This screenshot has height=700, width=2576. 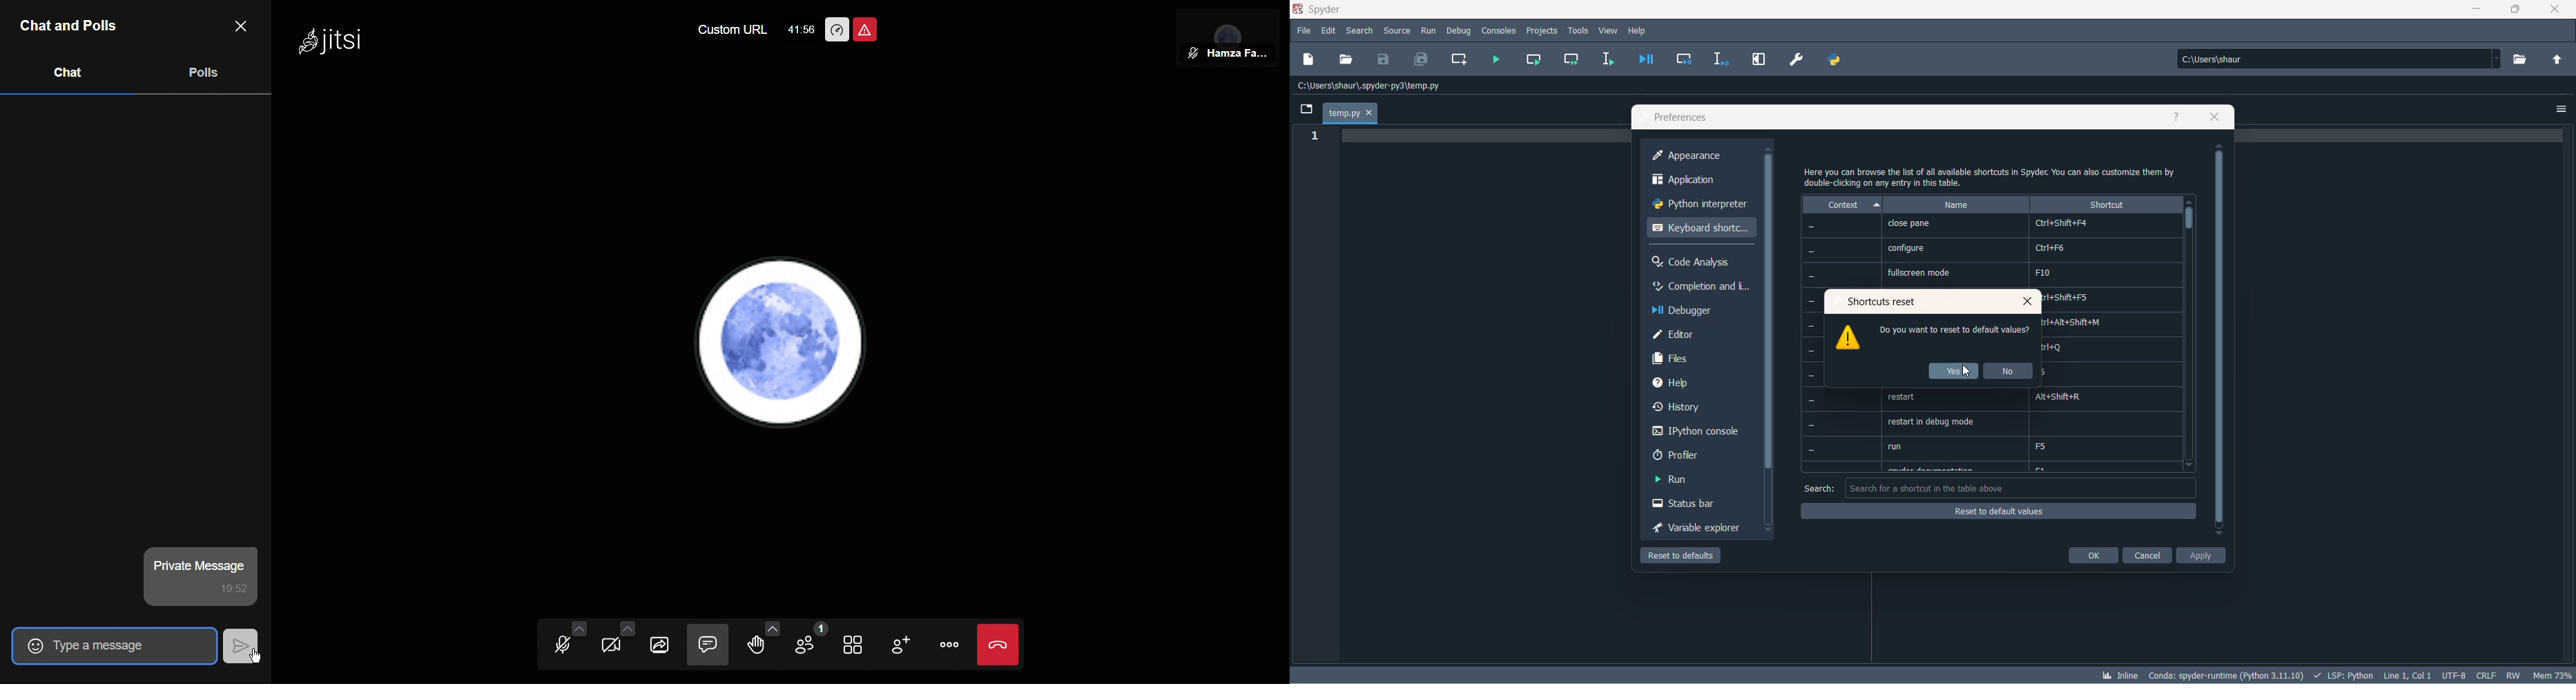 What do you see at coordinates (2020, 489) in the screenshot?
I see `search box` at bounding box center [2020, 489].